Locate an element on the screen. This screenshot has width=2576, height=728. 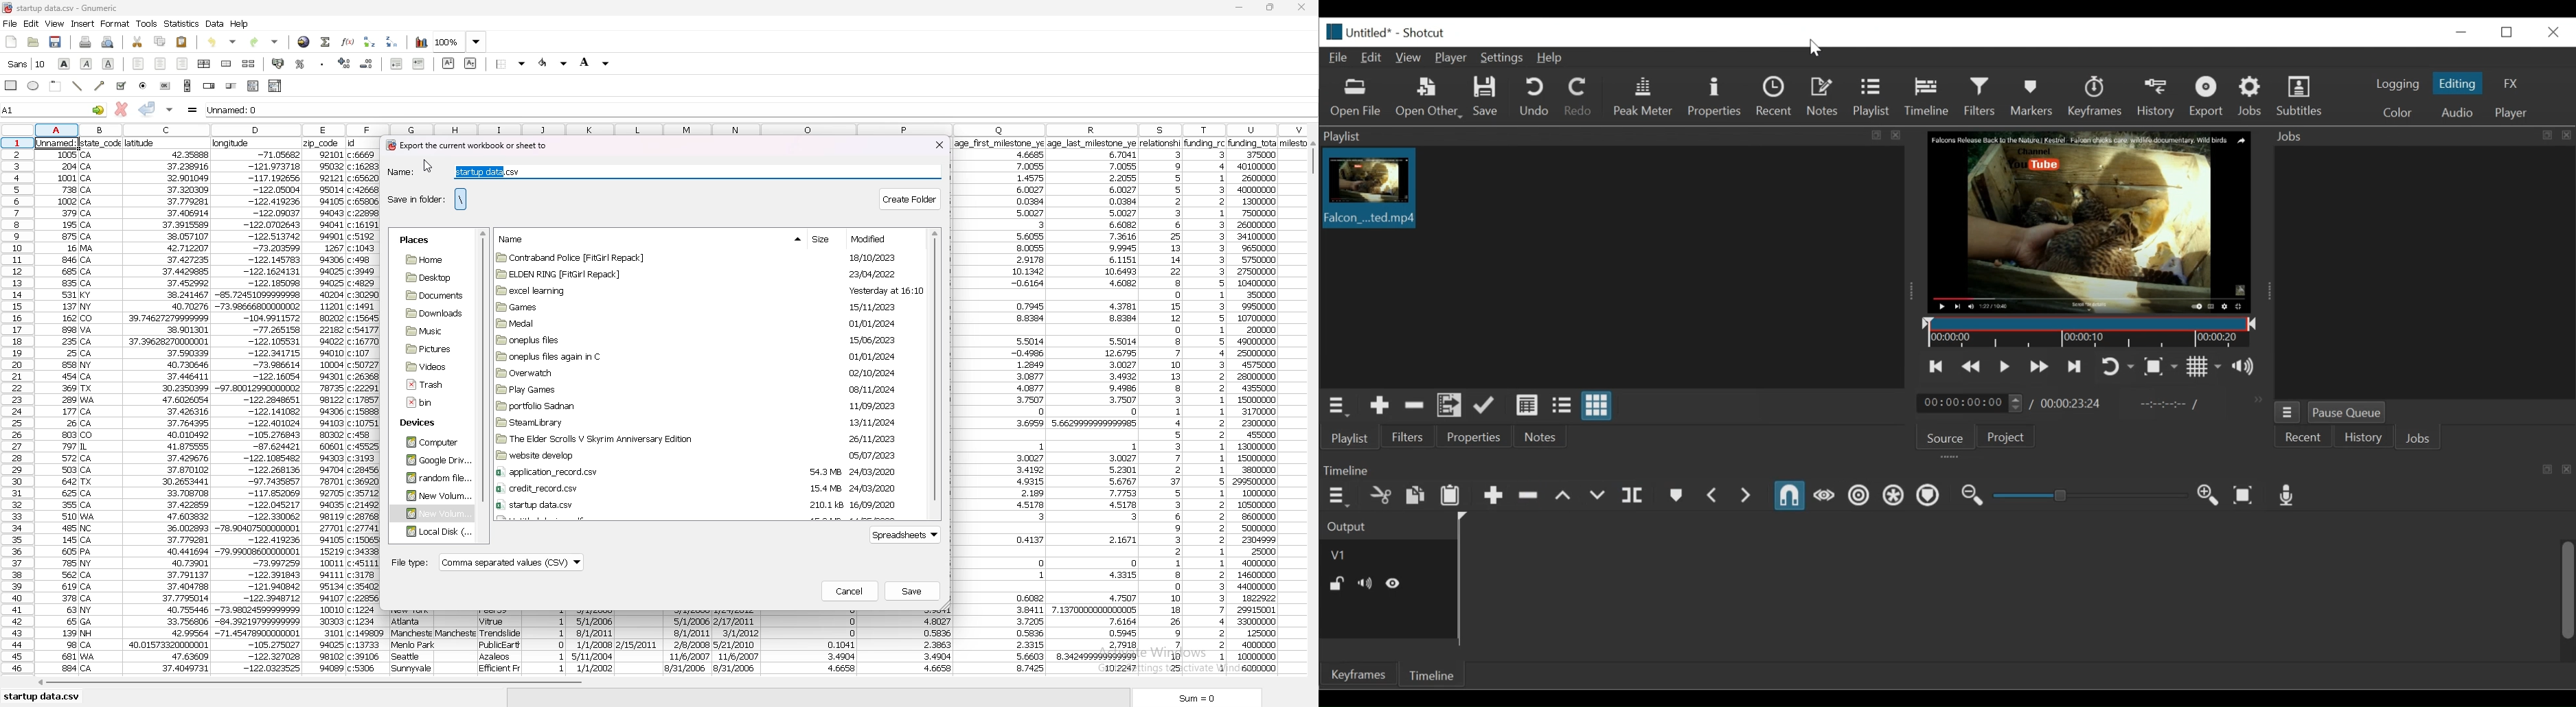
cancel changes is located at coordinates (120, 109).